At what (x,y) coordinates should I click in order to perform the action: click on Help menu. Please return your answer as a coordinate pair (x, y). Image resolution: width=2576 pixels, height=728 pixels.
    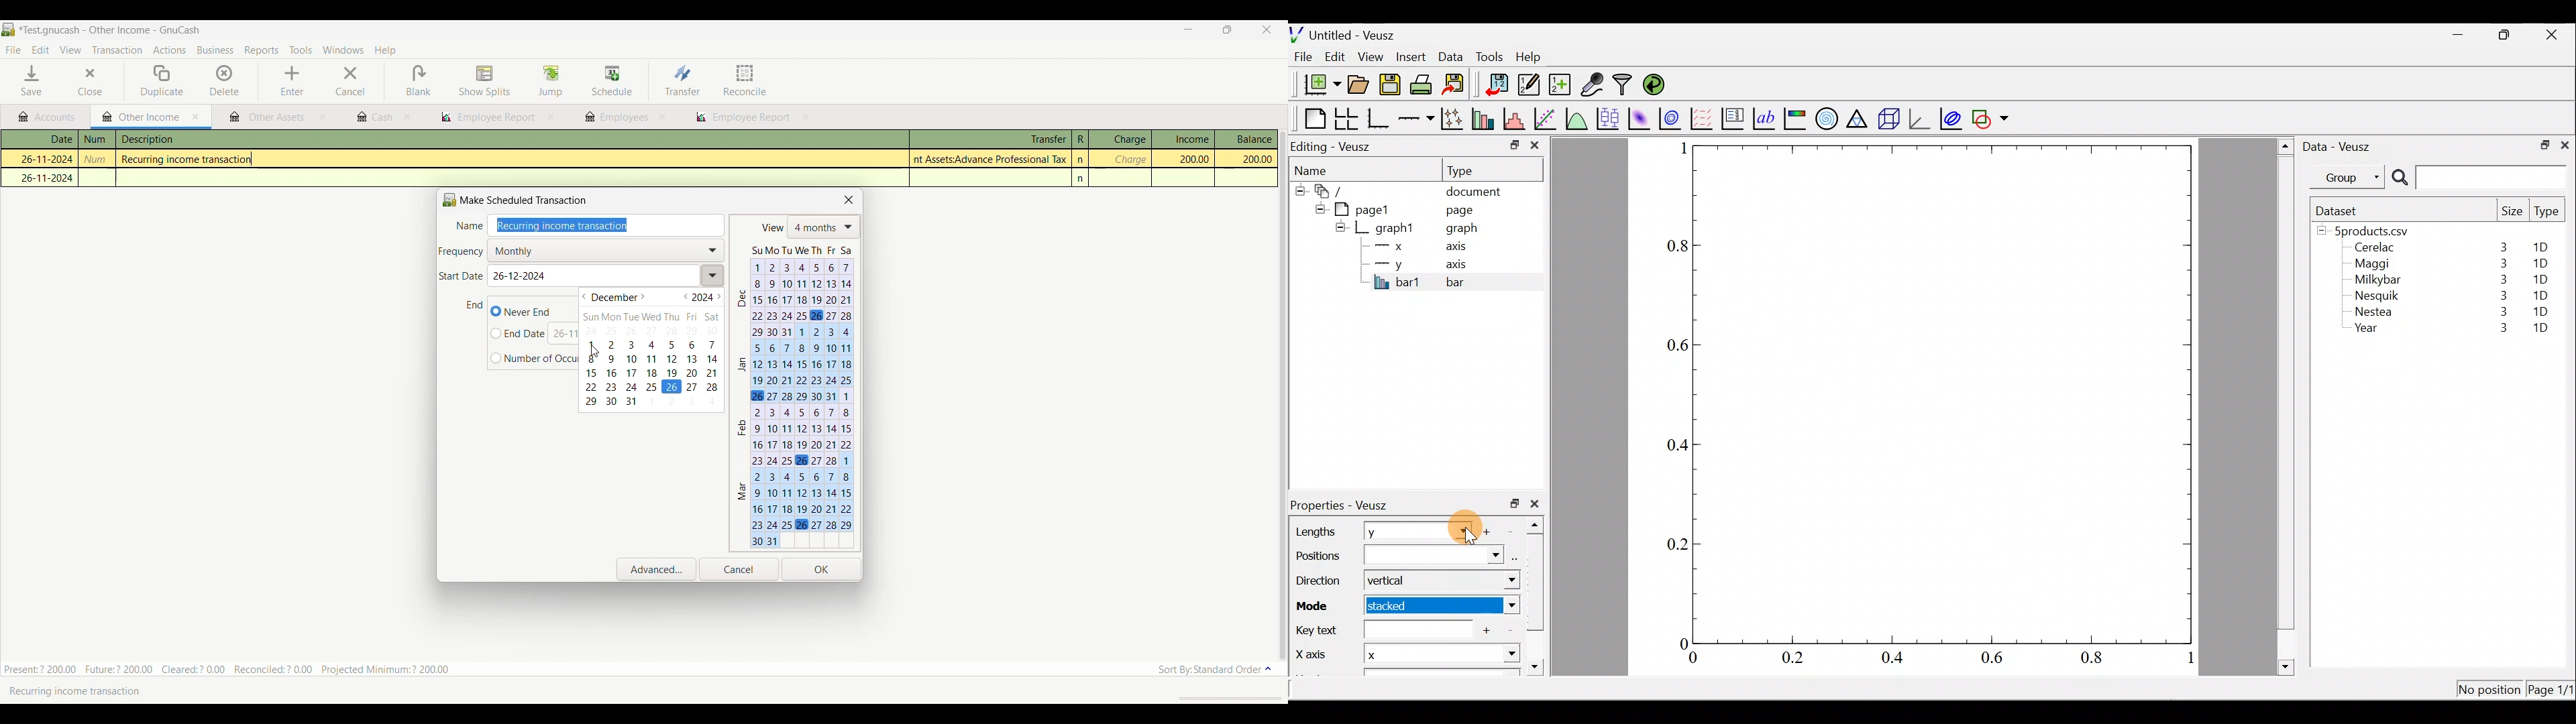
    Looking at the image, I should click on (386, 51).